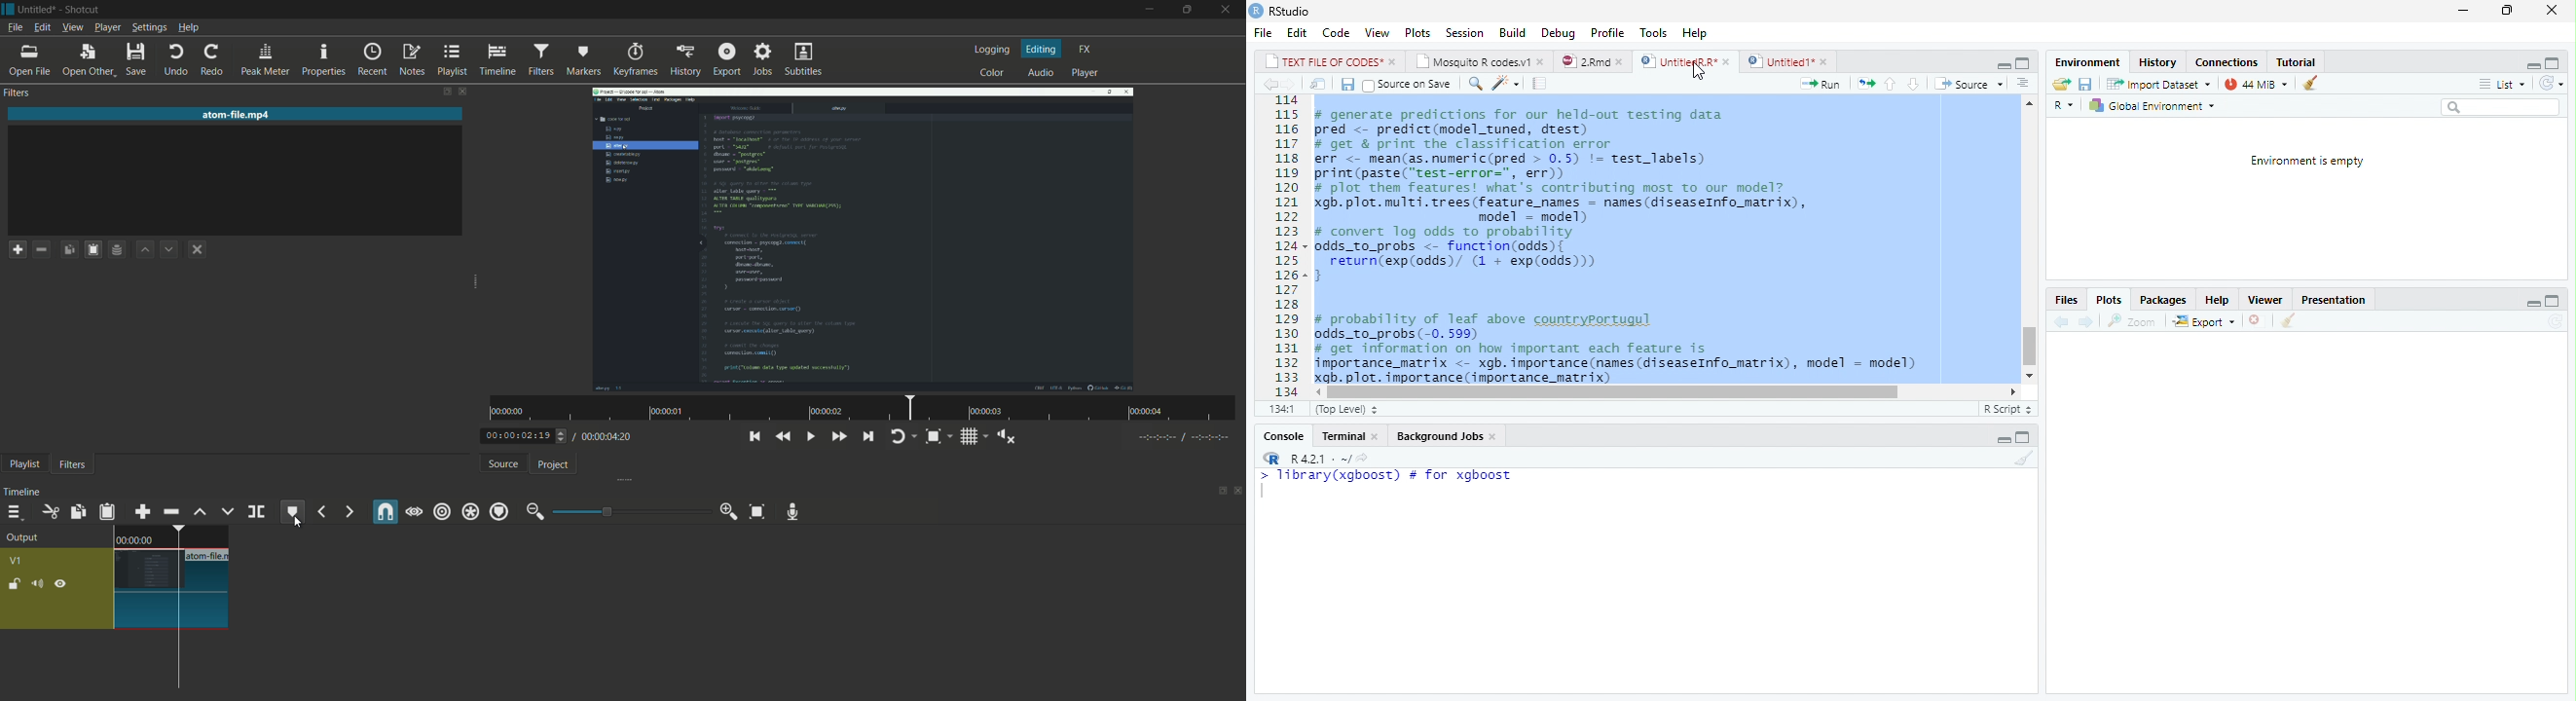 The height and width of the screenshot is (728, 2576). I want to click on snap, so click(386, 511).